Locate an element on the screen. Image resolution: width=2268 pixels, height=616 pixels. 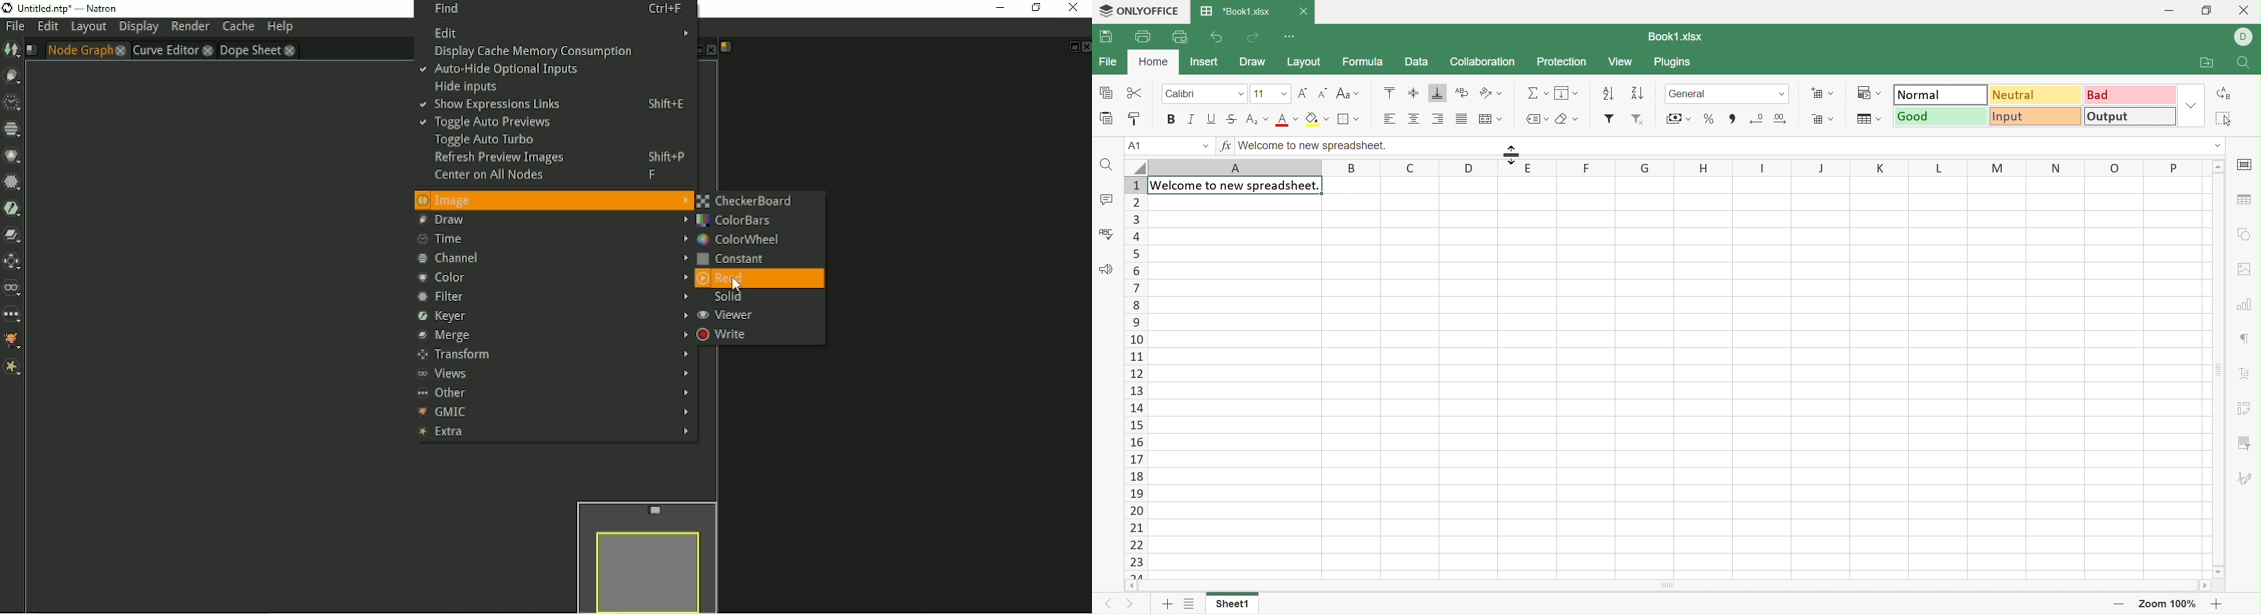
Output is located at coordinates (2132, 116).